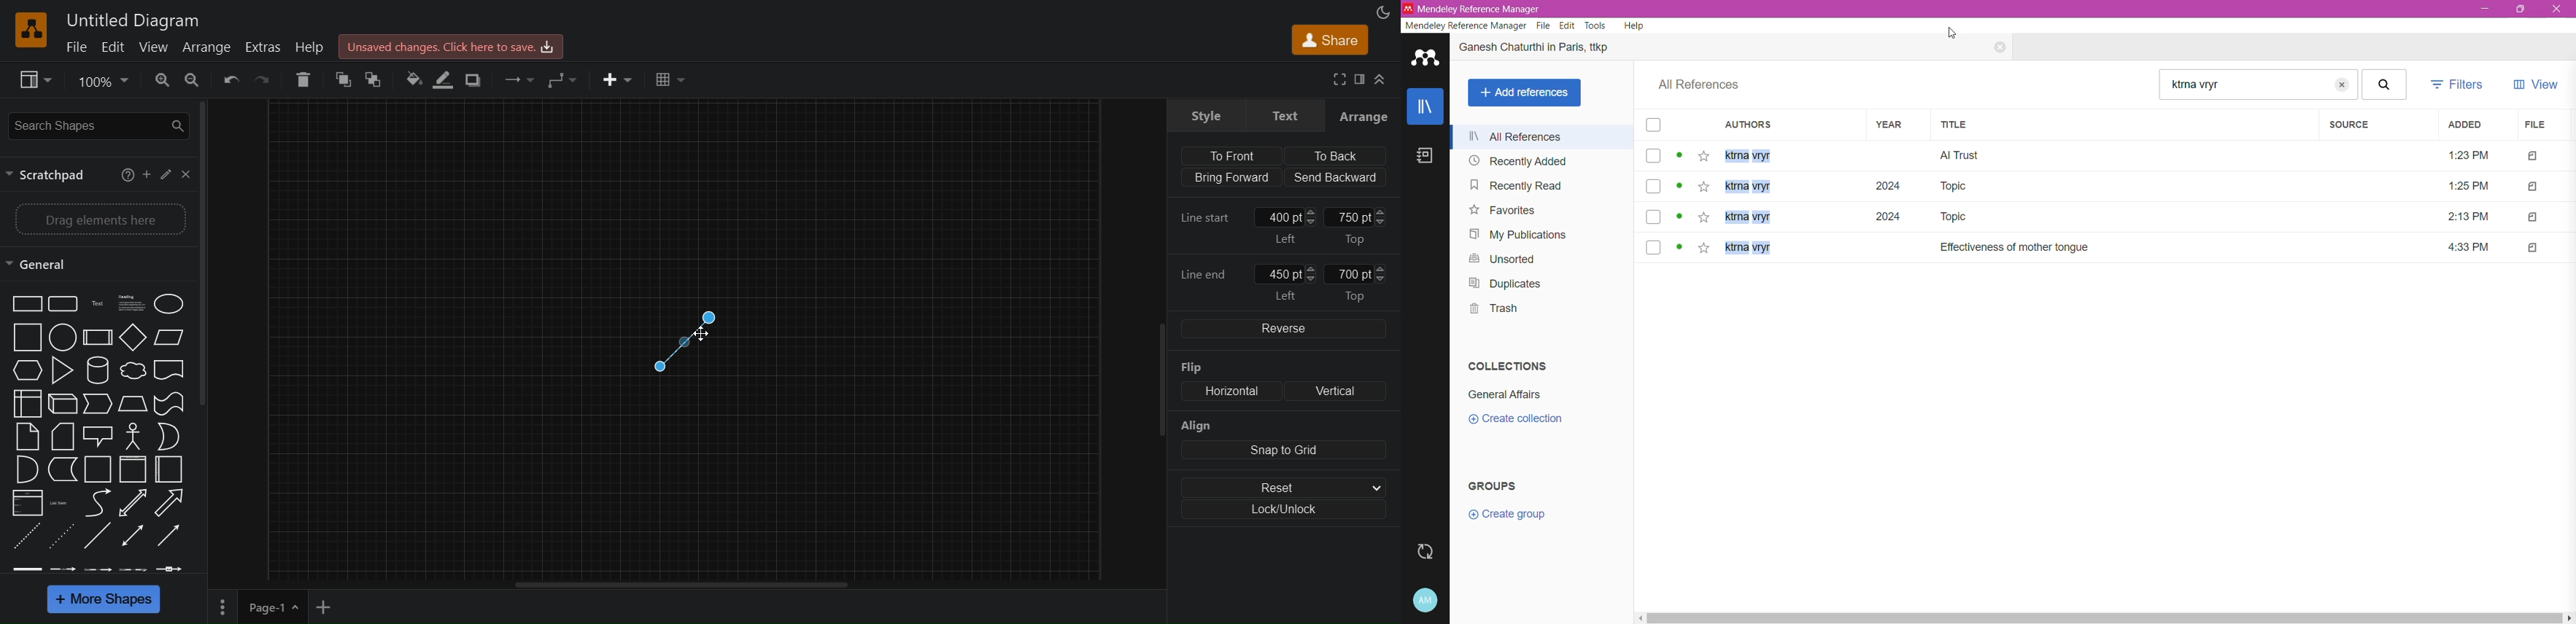 This screenshot has width=2576, height=644. I want to click on to back, so click(374, 79).